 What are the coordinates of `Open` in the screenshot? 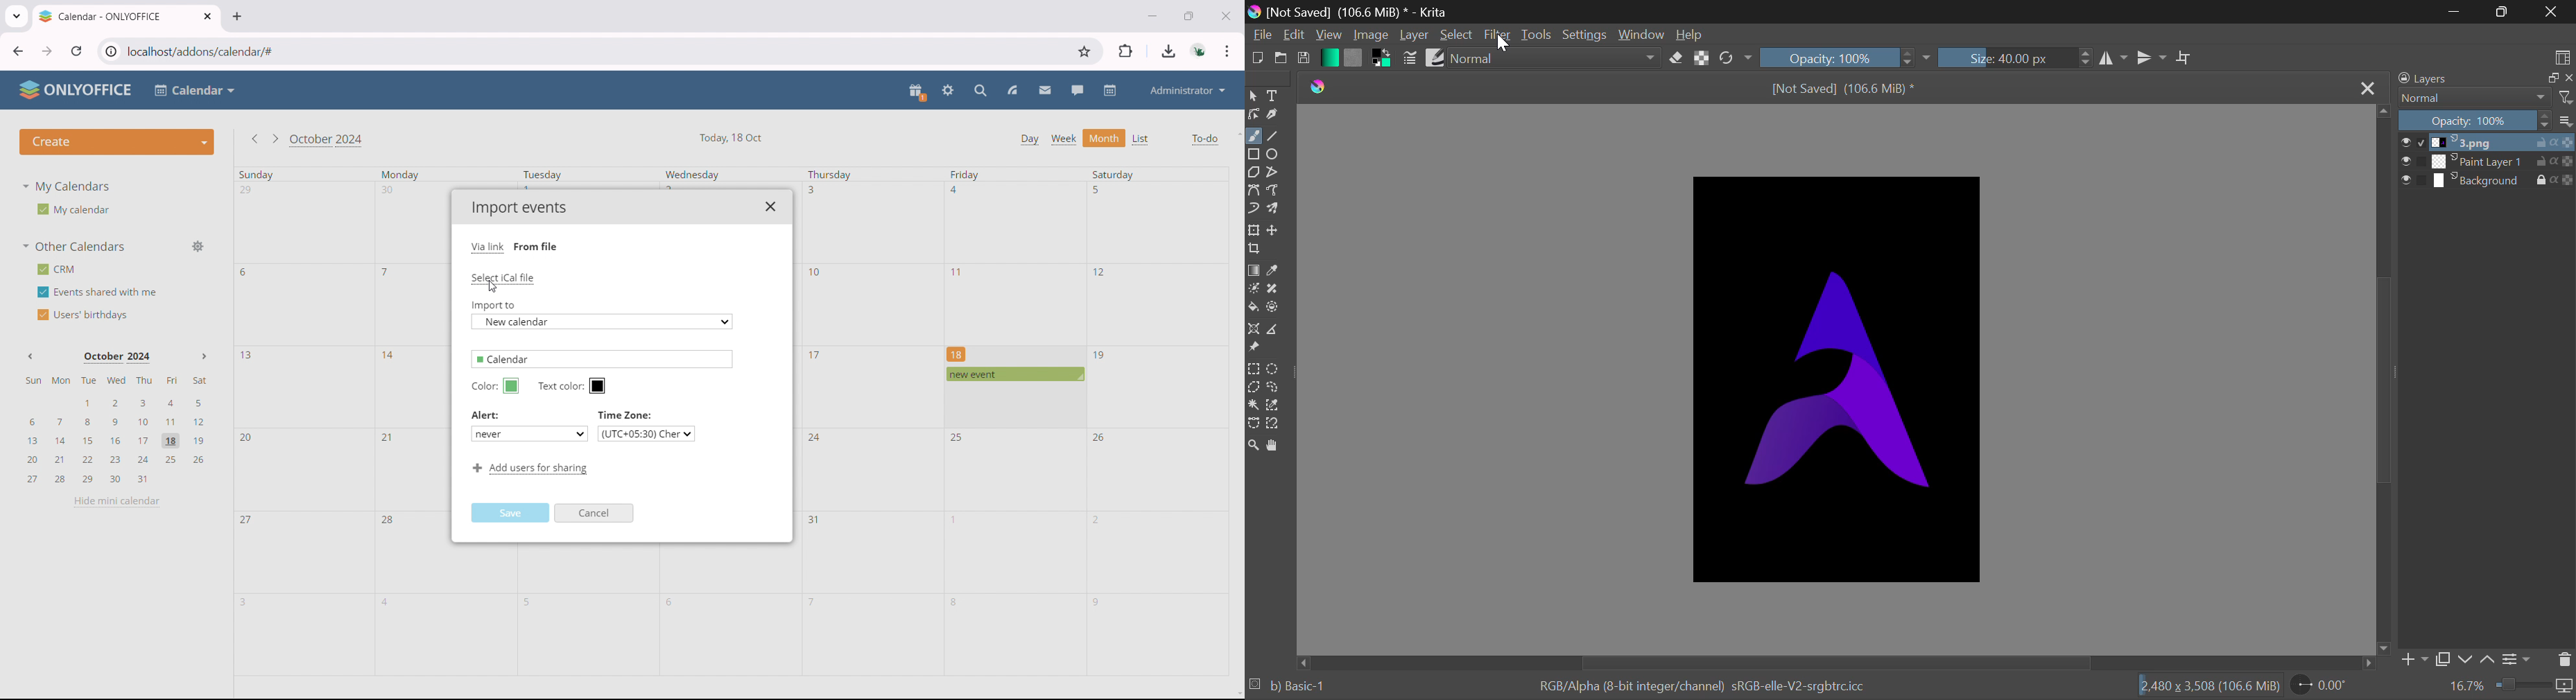 It's located at (1283, 60).